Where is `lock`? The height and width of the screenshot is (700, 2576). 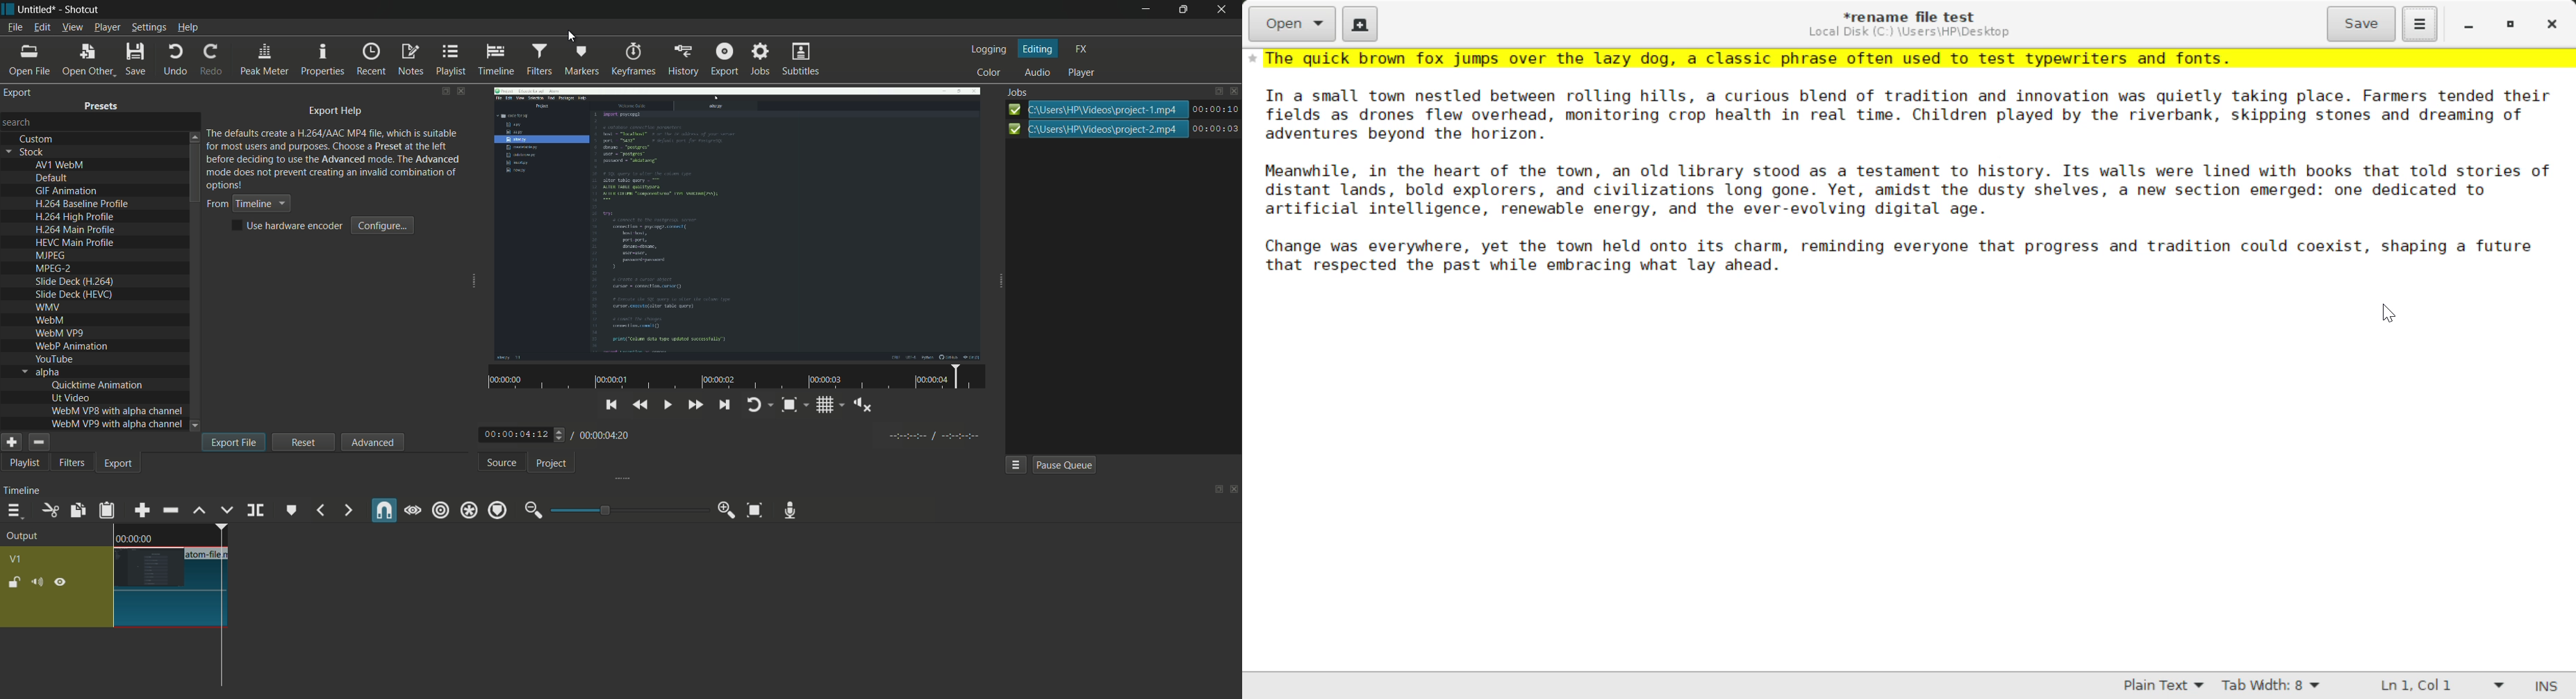 lock is located at coordinates (14, 582).